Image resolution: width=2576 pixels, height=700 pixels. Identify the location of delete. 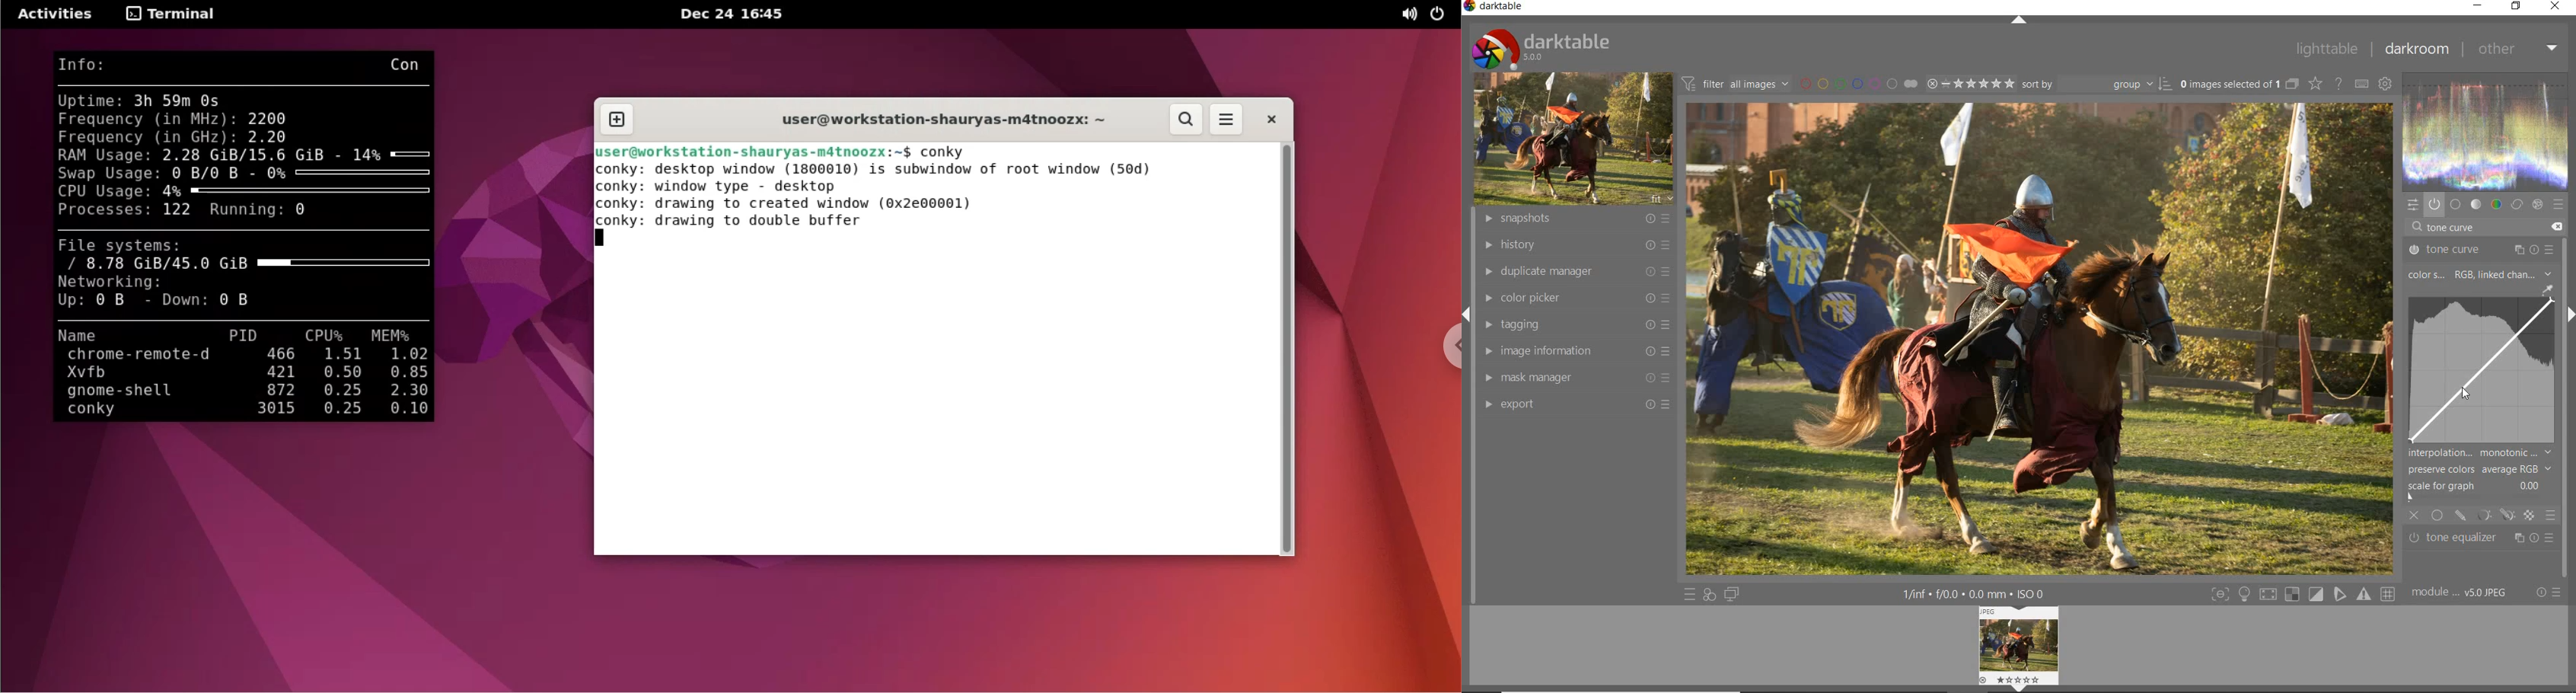
(2556, 226).